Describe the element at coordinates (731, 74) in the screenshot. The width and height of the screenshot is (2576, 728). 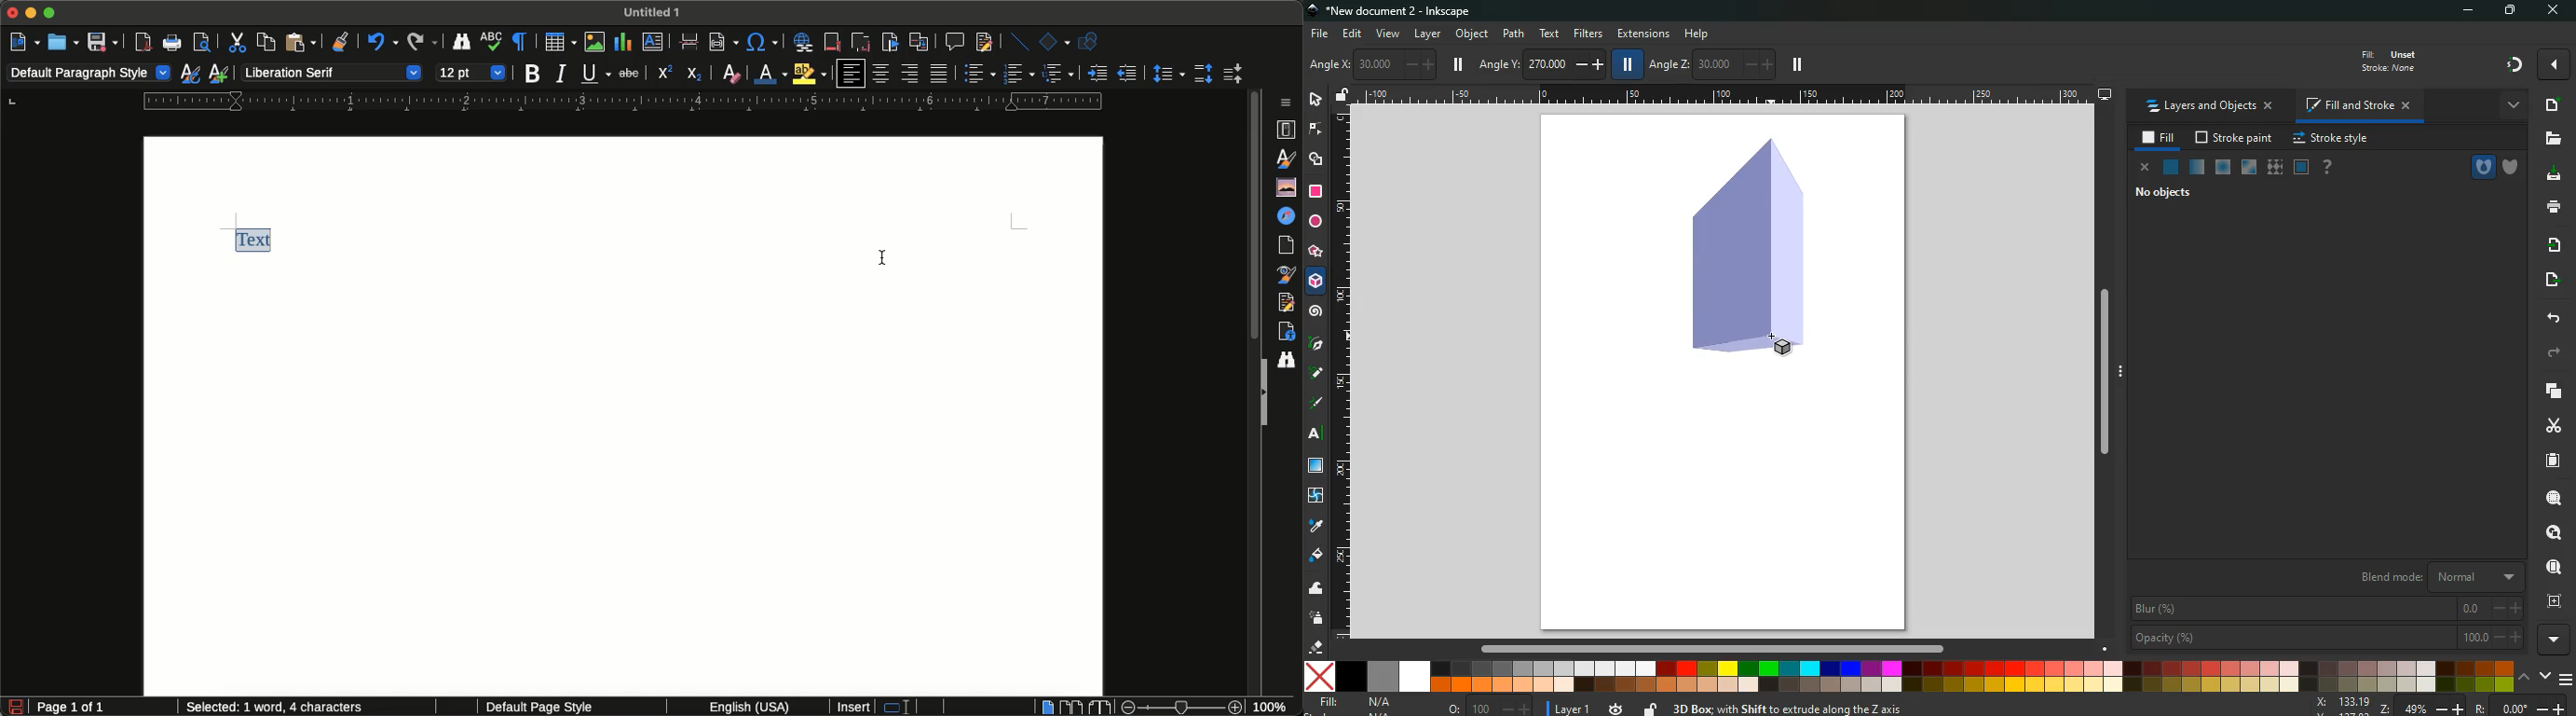
I see `Clear direct formatting` at that location.